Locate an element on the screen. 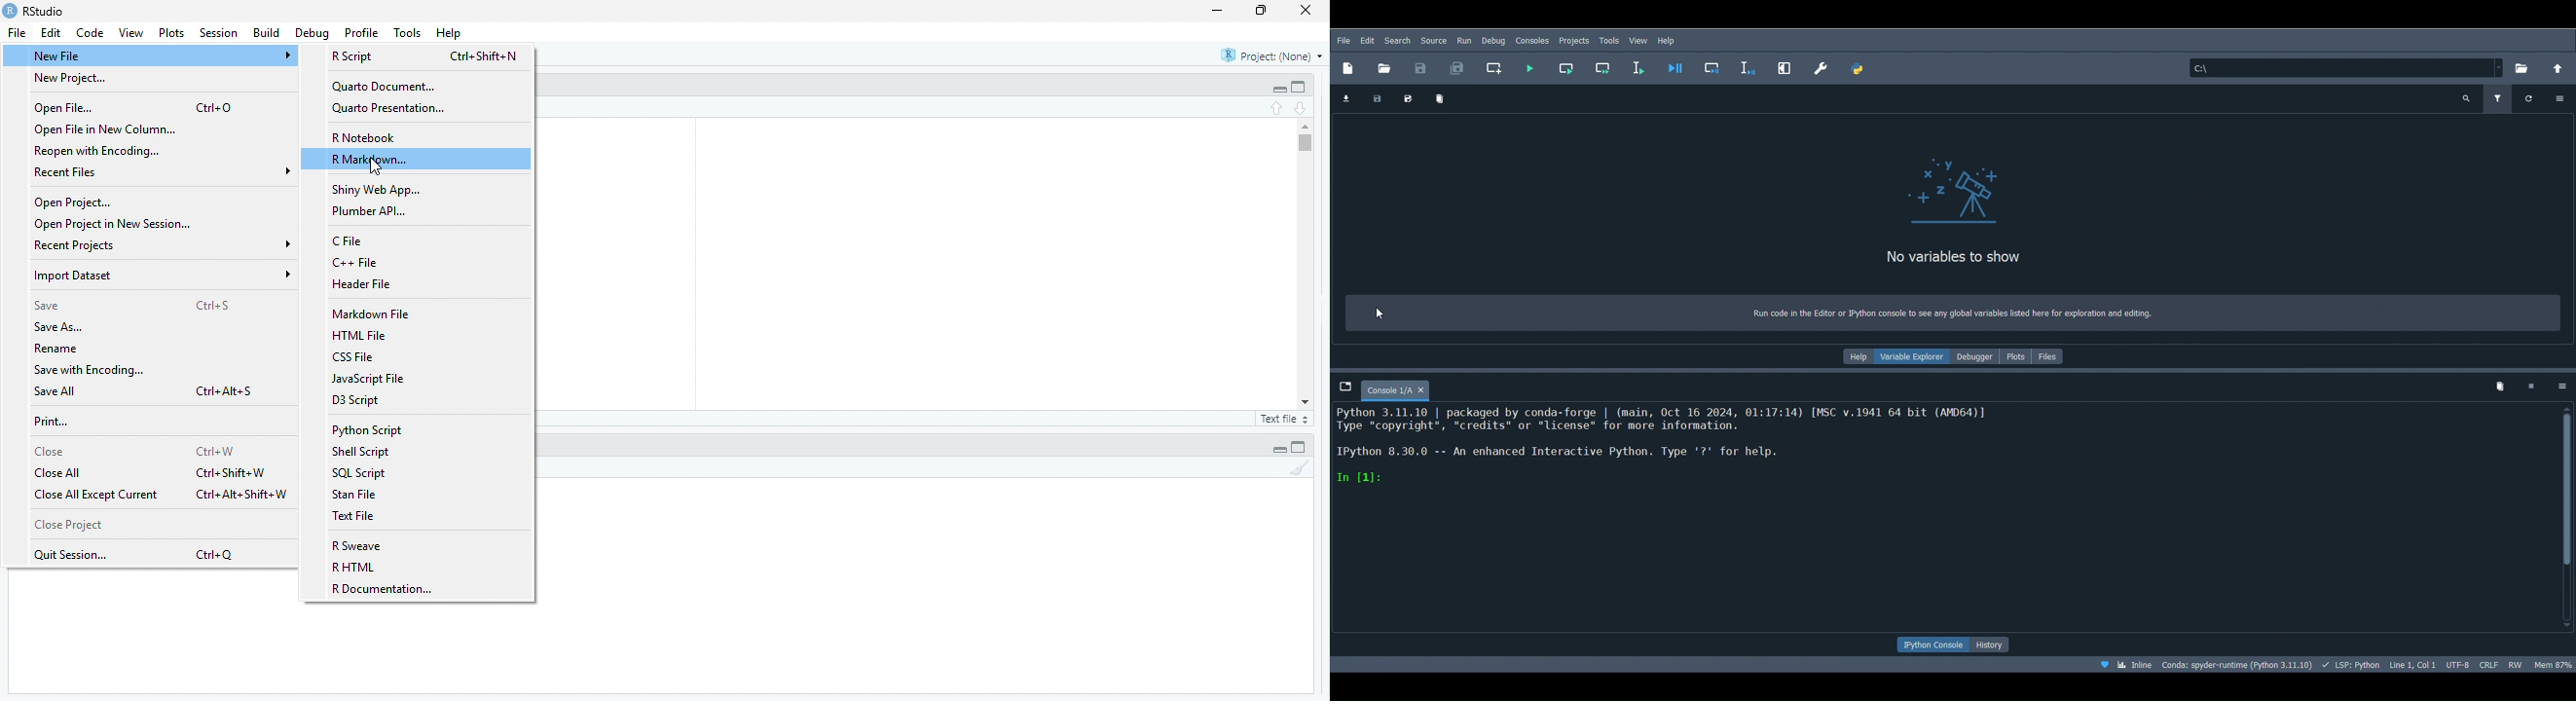  CSS File is located at coordinates (355, 356).